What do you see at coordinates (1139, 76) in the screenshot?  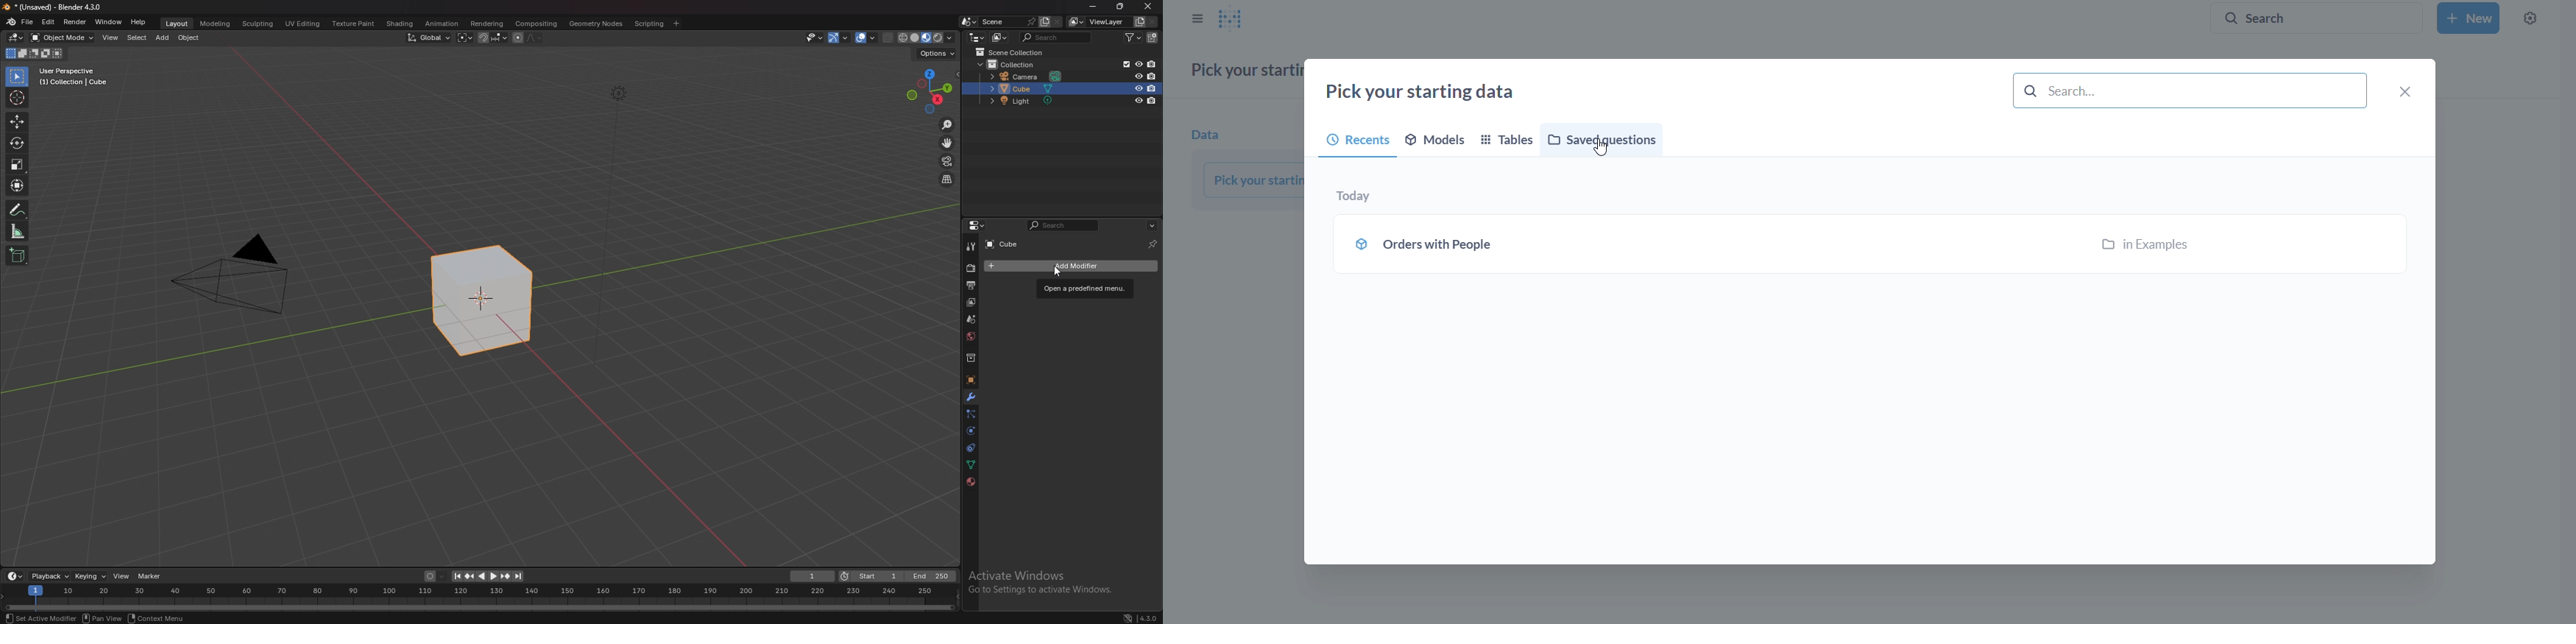 I see `hide in viewport` at bounding box center [1139, 76].